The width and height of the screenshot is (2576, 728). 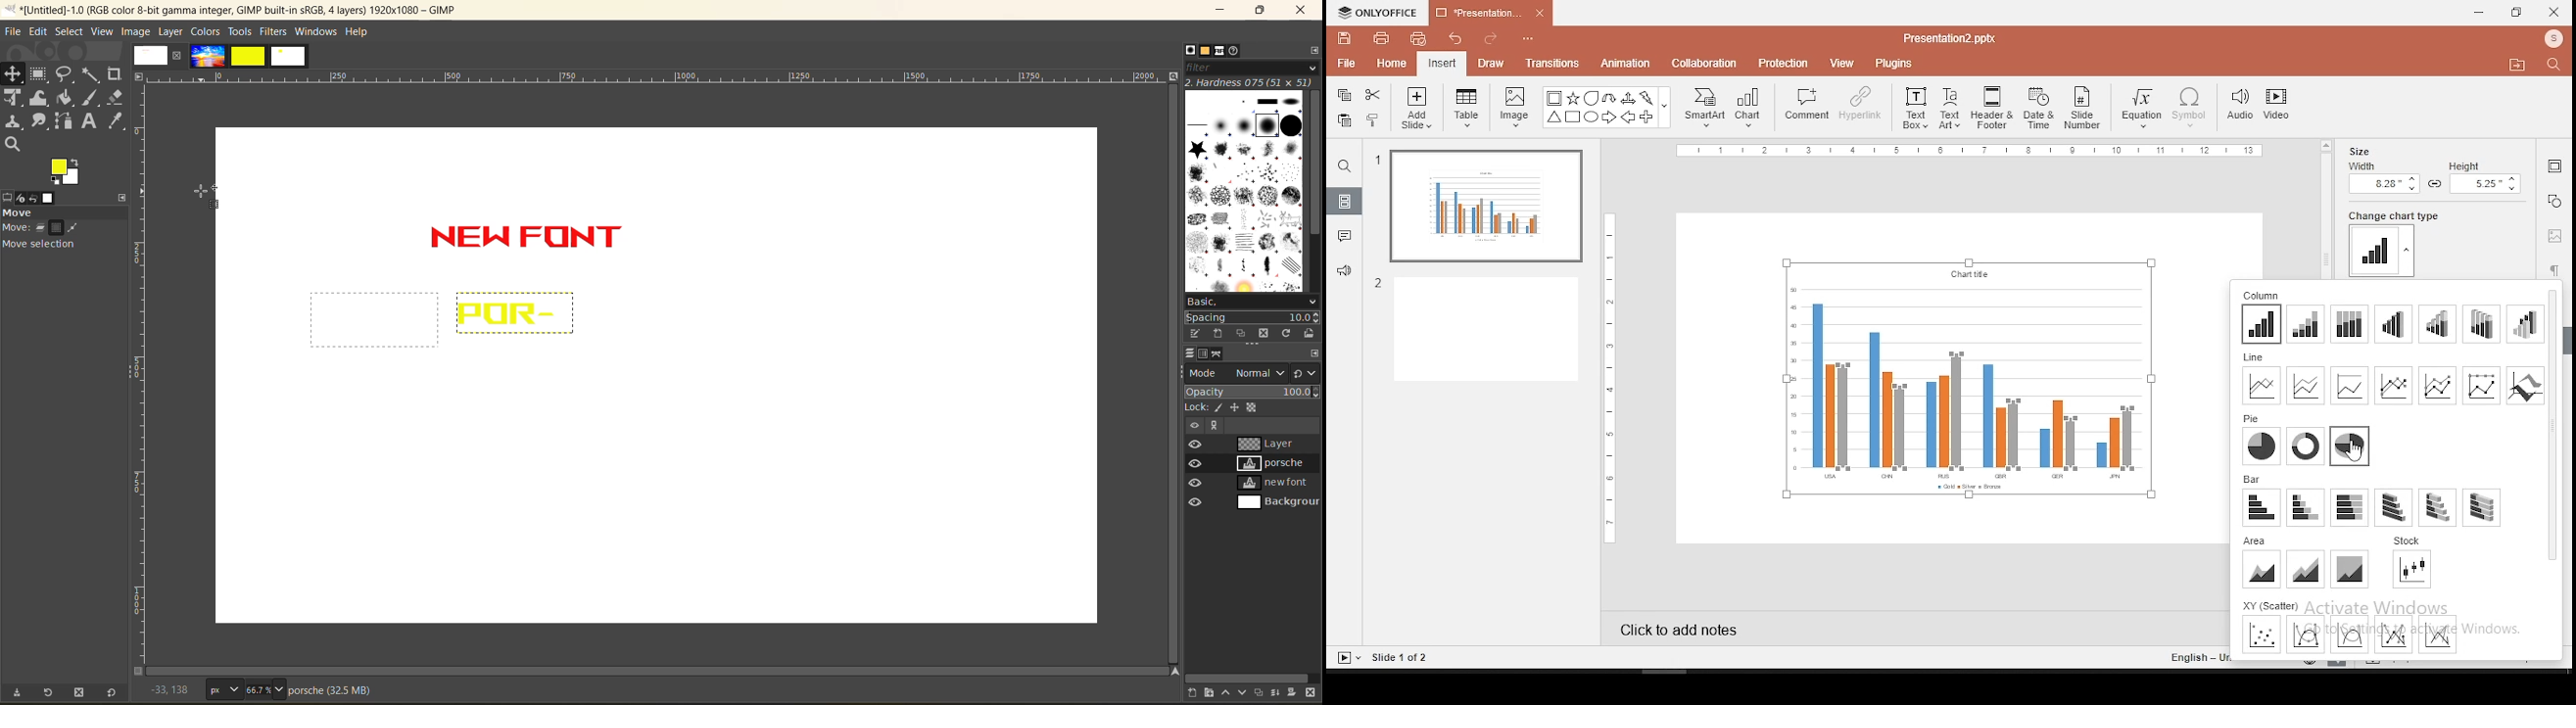 I want to click on bar chart, so click(x=1967, y=378).